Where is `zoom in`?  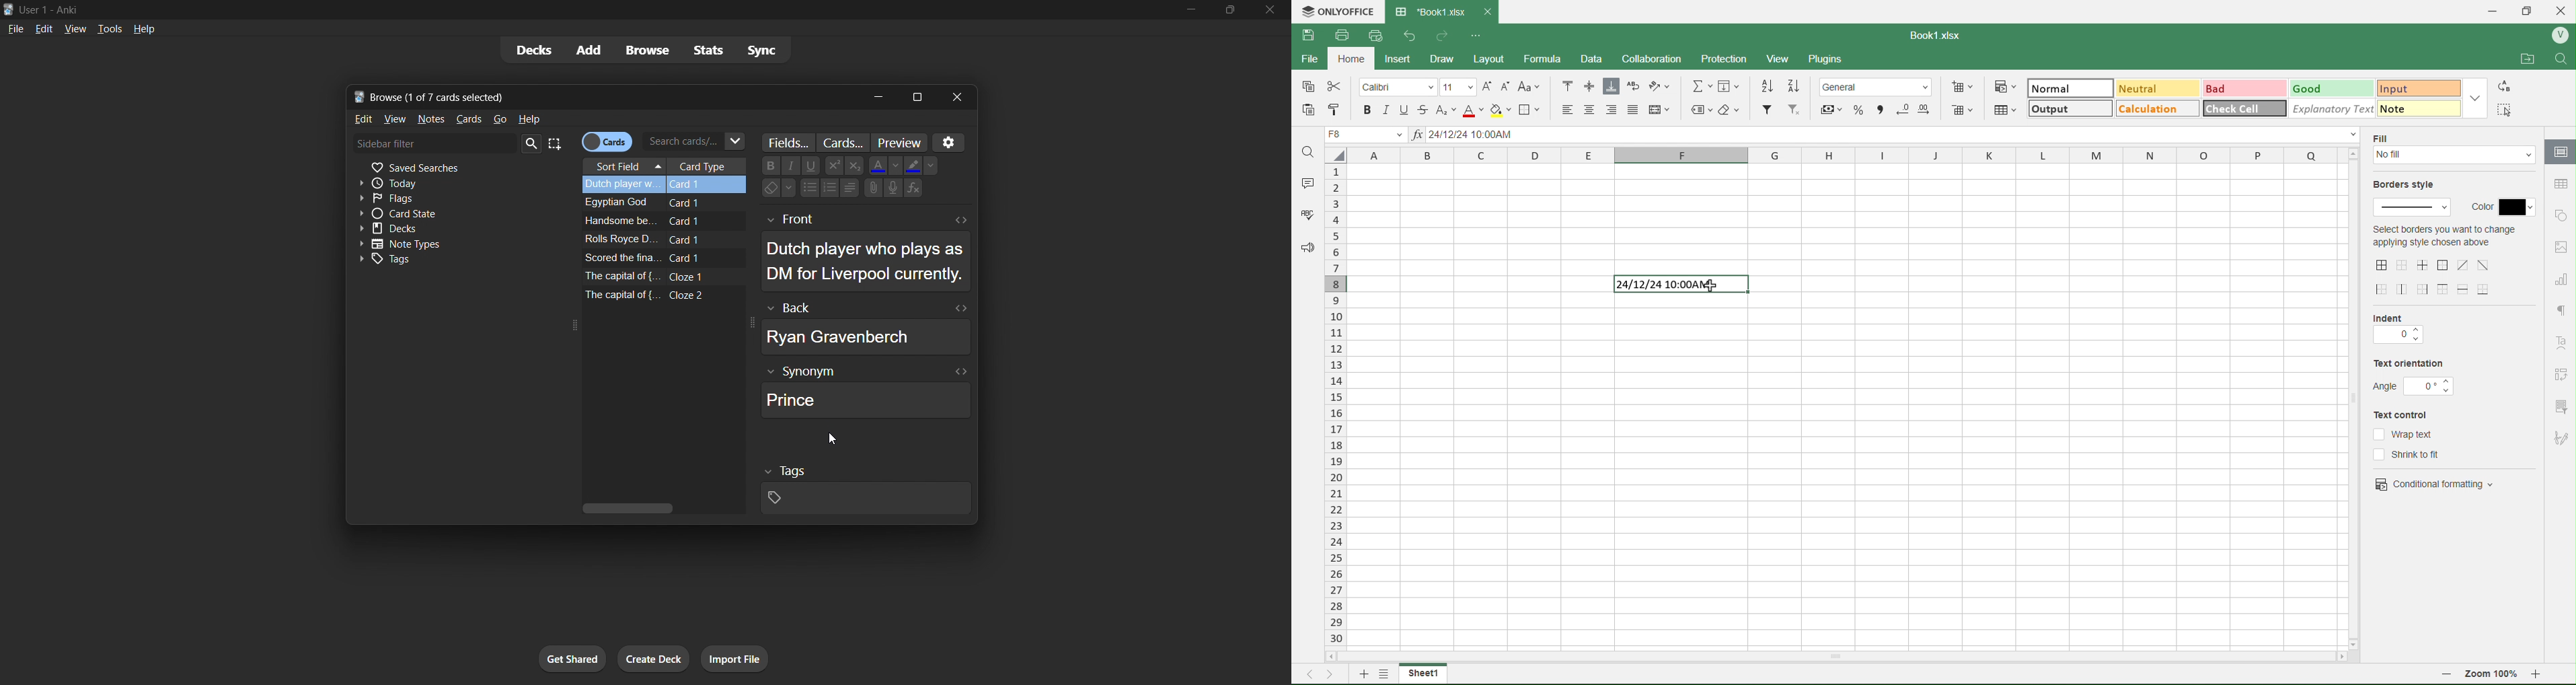
zoom in is located at coordinates (2543, 677).